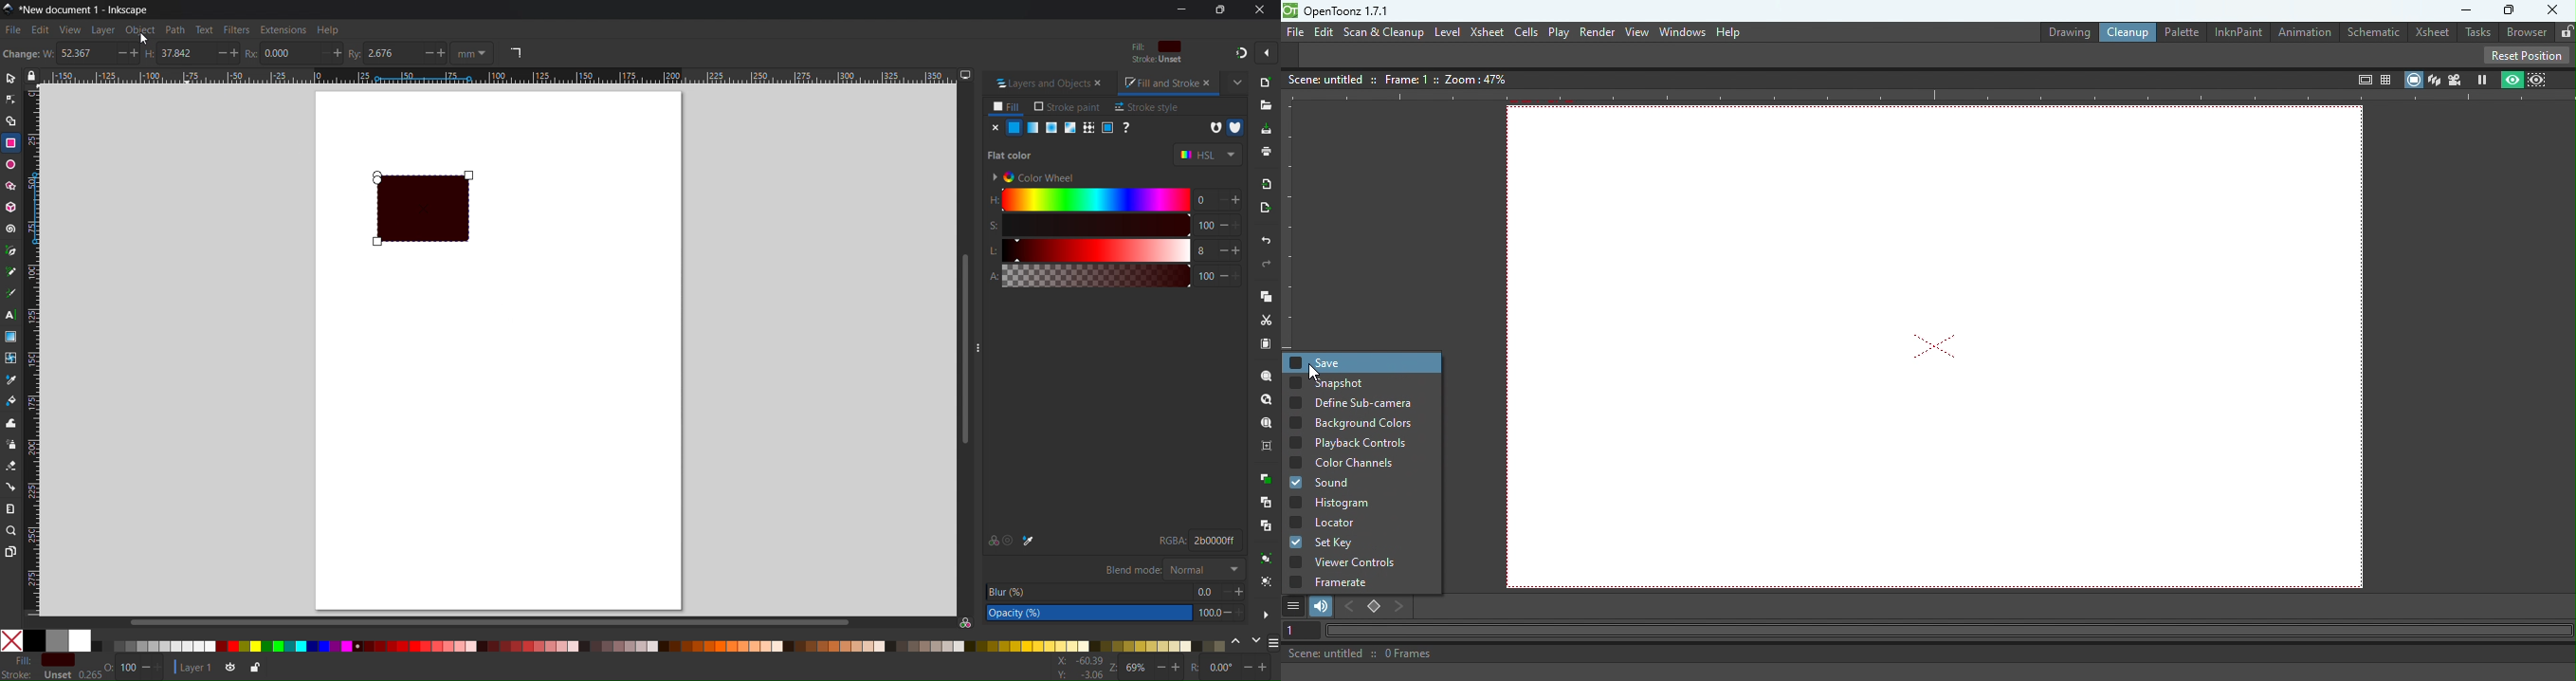 The height and width of the screenshot is (700, 2576). Describe the element at coordinates (444, 54) in the screenshot. I see `Maximize radius` at that location.